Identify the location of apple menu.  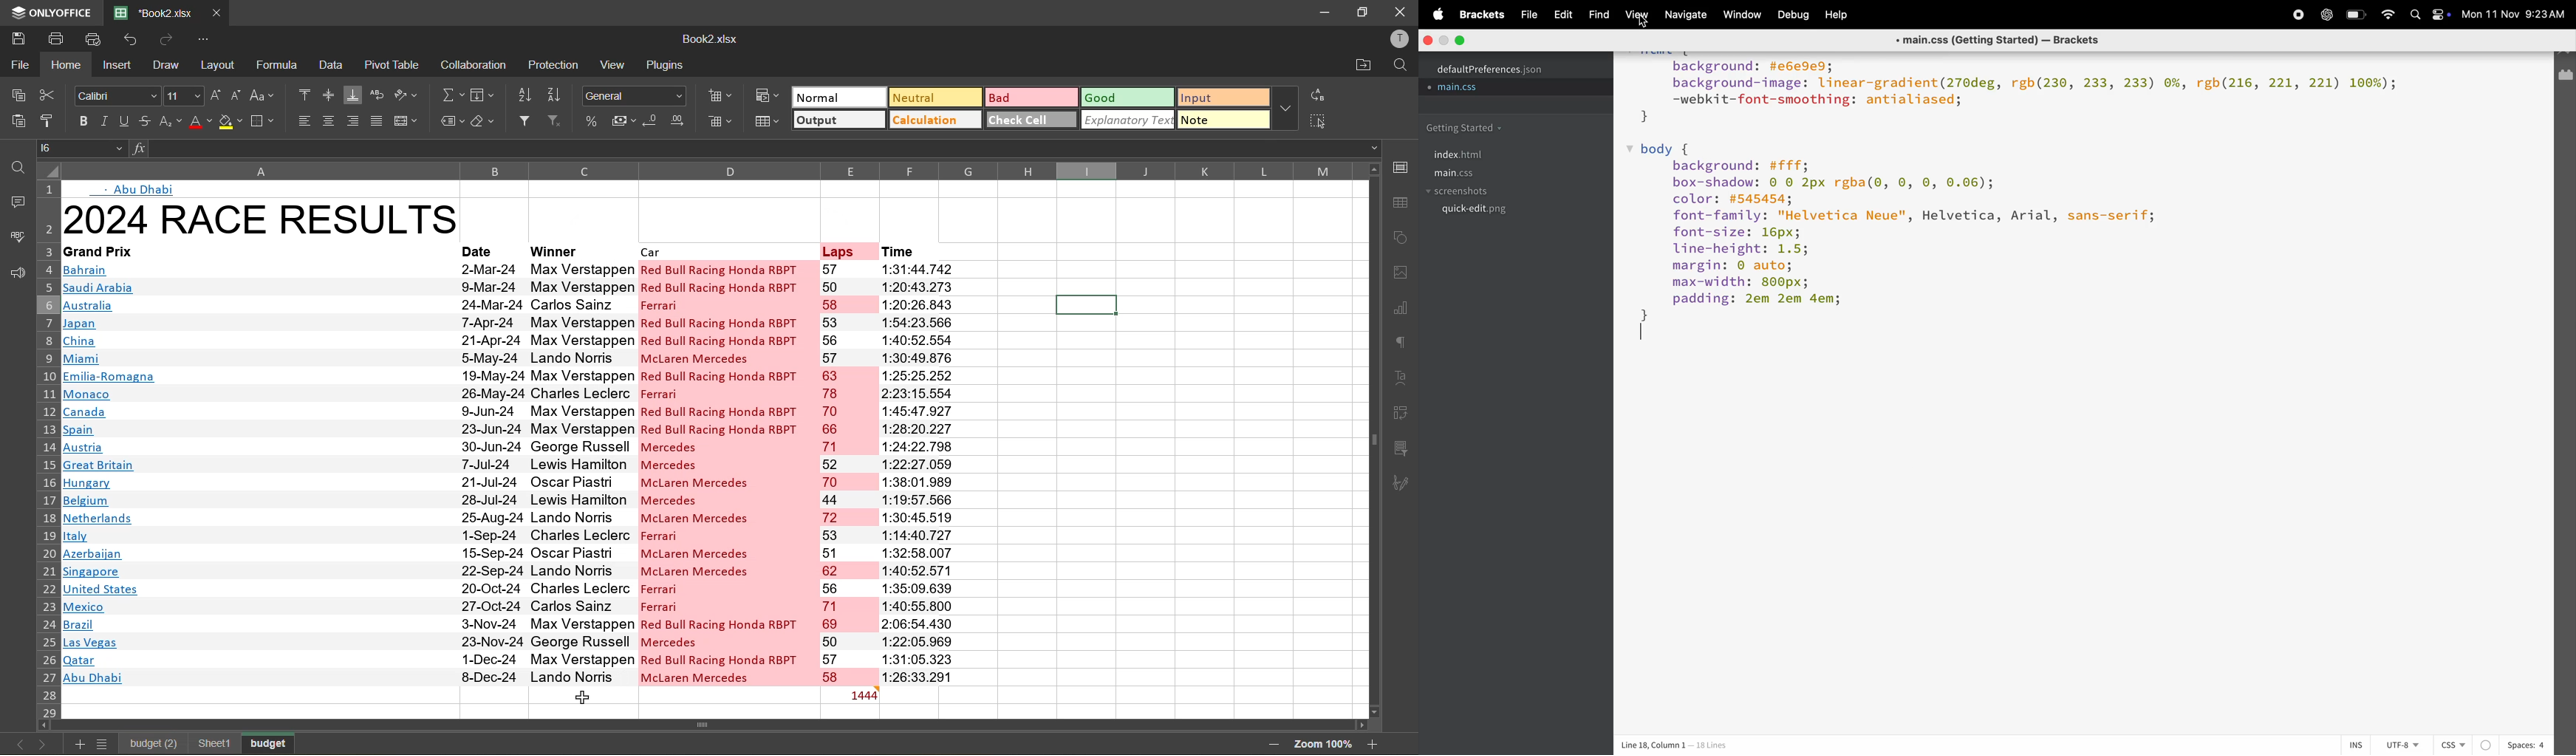
(1432, 13).